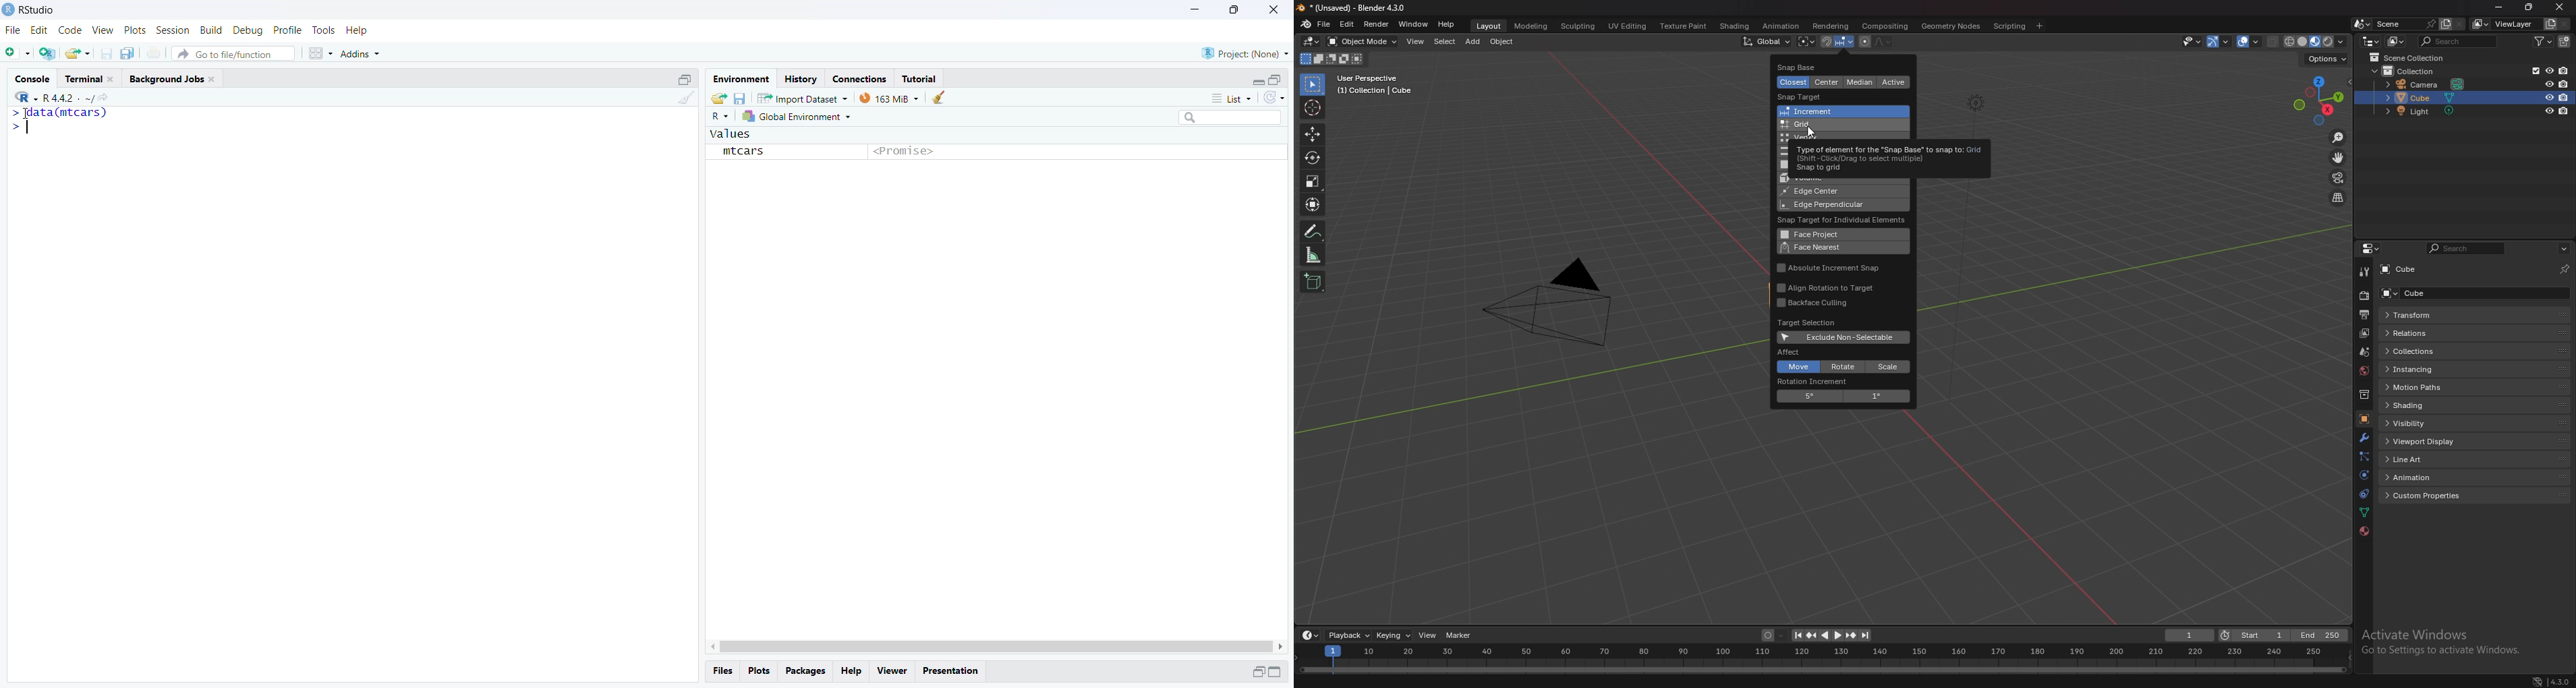  What do you see at coordinates (686, 80) in the screenshot?
I see `open in separate window` at bounding box center [686, 80].